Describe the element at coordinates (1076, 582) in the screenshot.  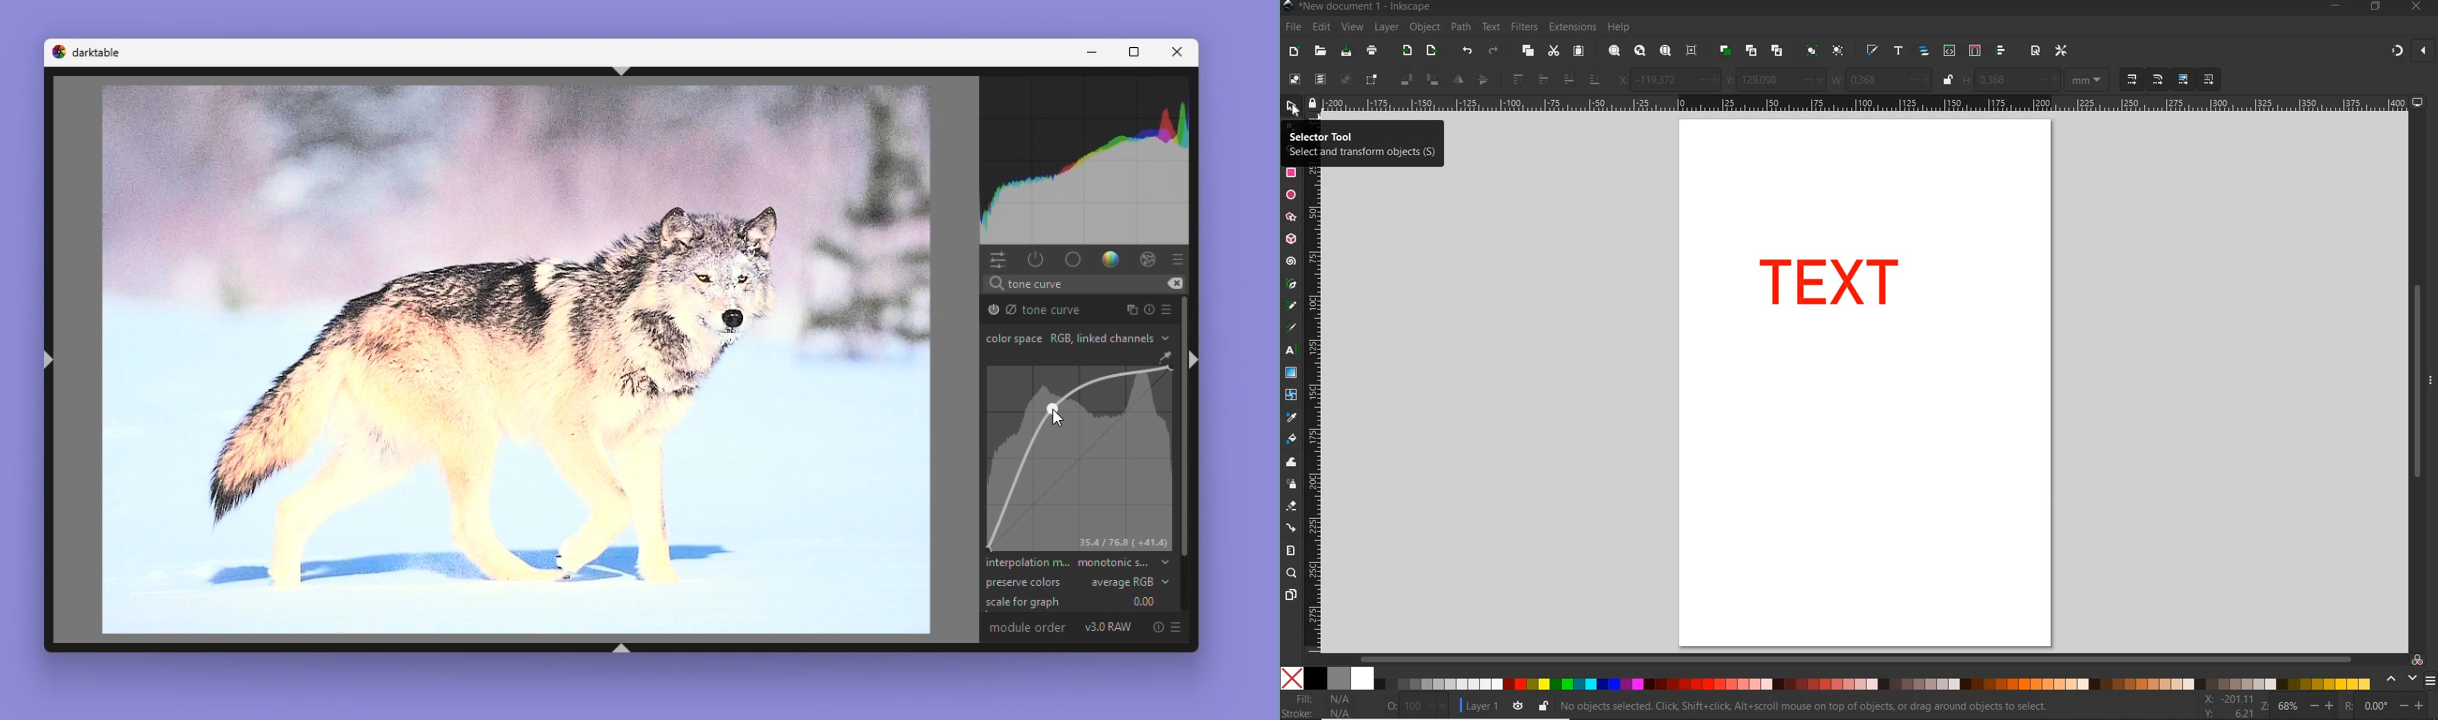
I see `preserve colours average RGB` at that location.